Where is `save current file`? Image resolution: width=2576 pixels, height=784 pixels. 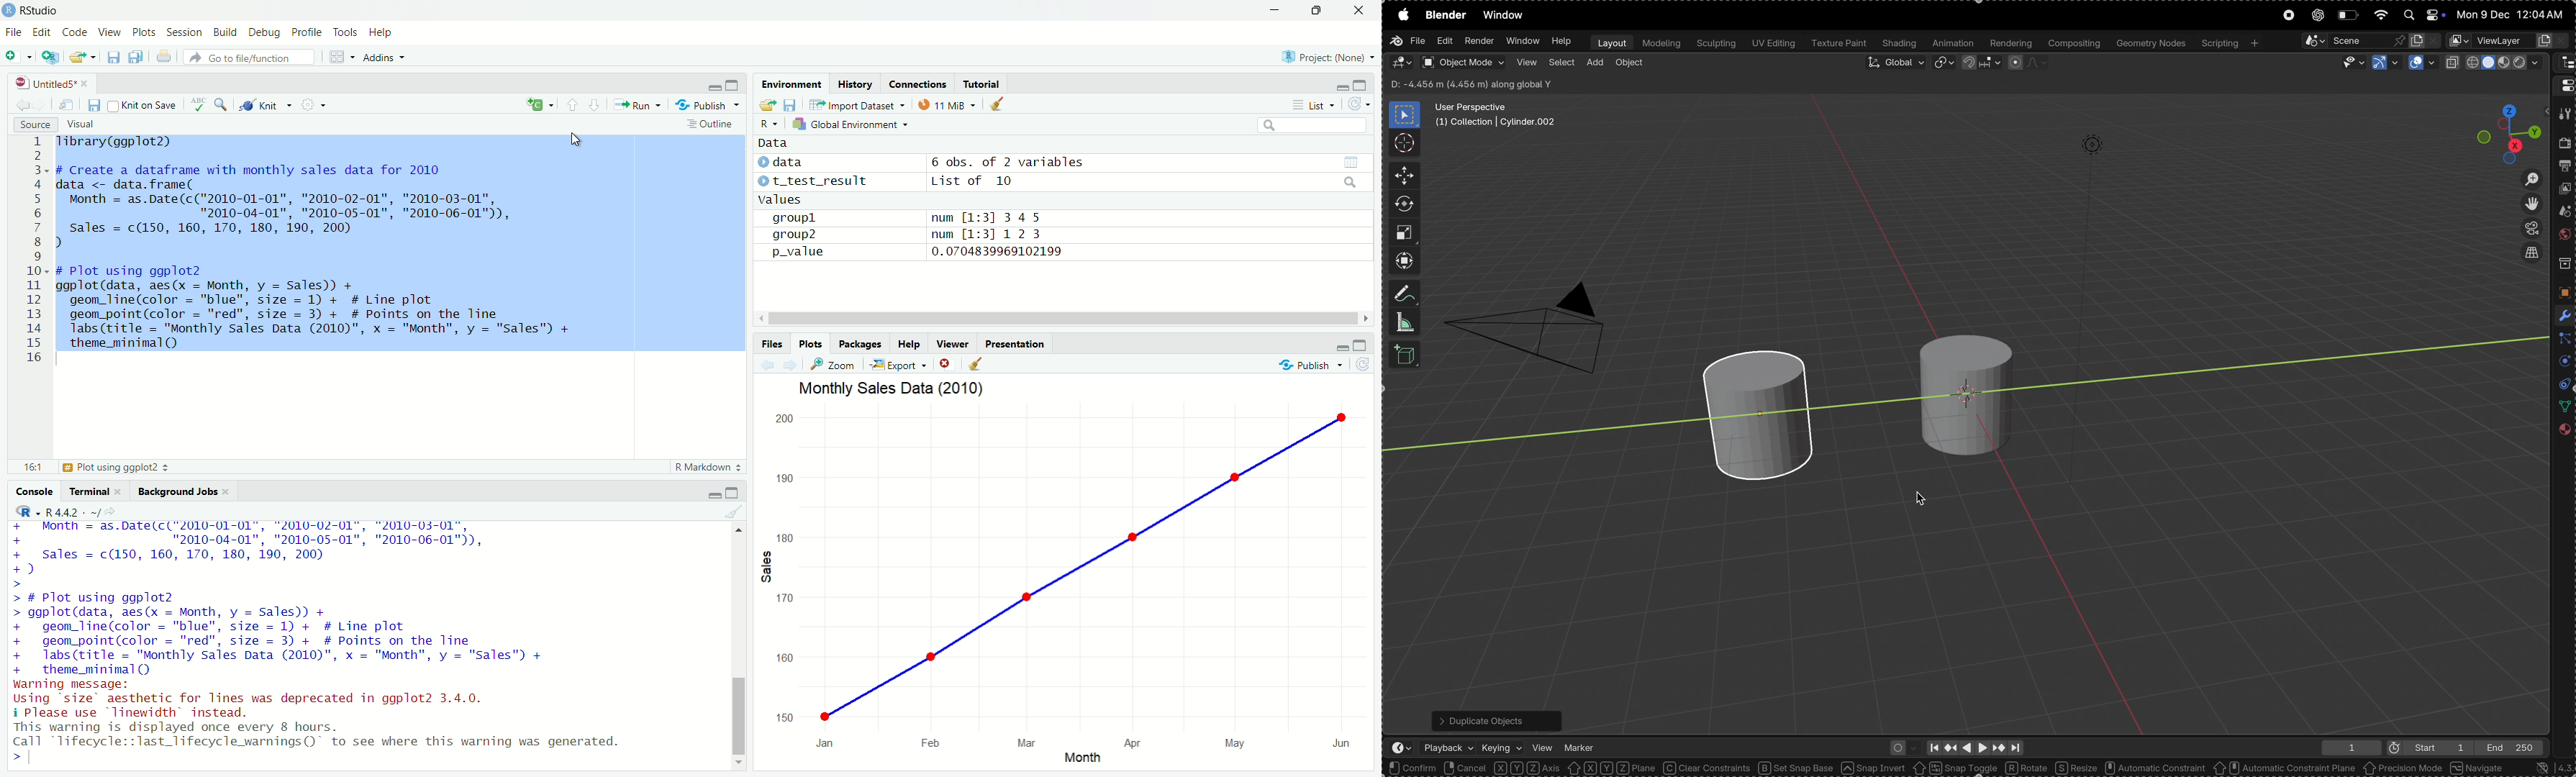
save current file is located at coordinates (114, 58).